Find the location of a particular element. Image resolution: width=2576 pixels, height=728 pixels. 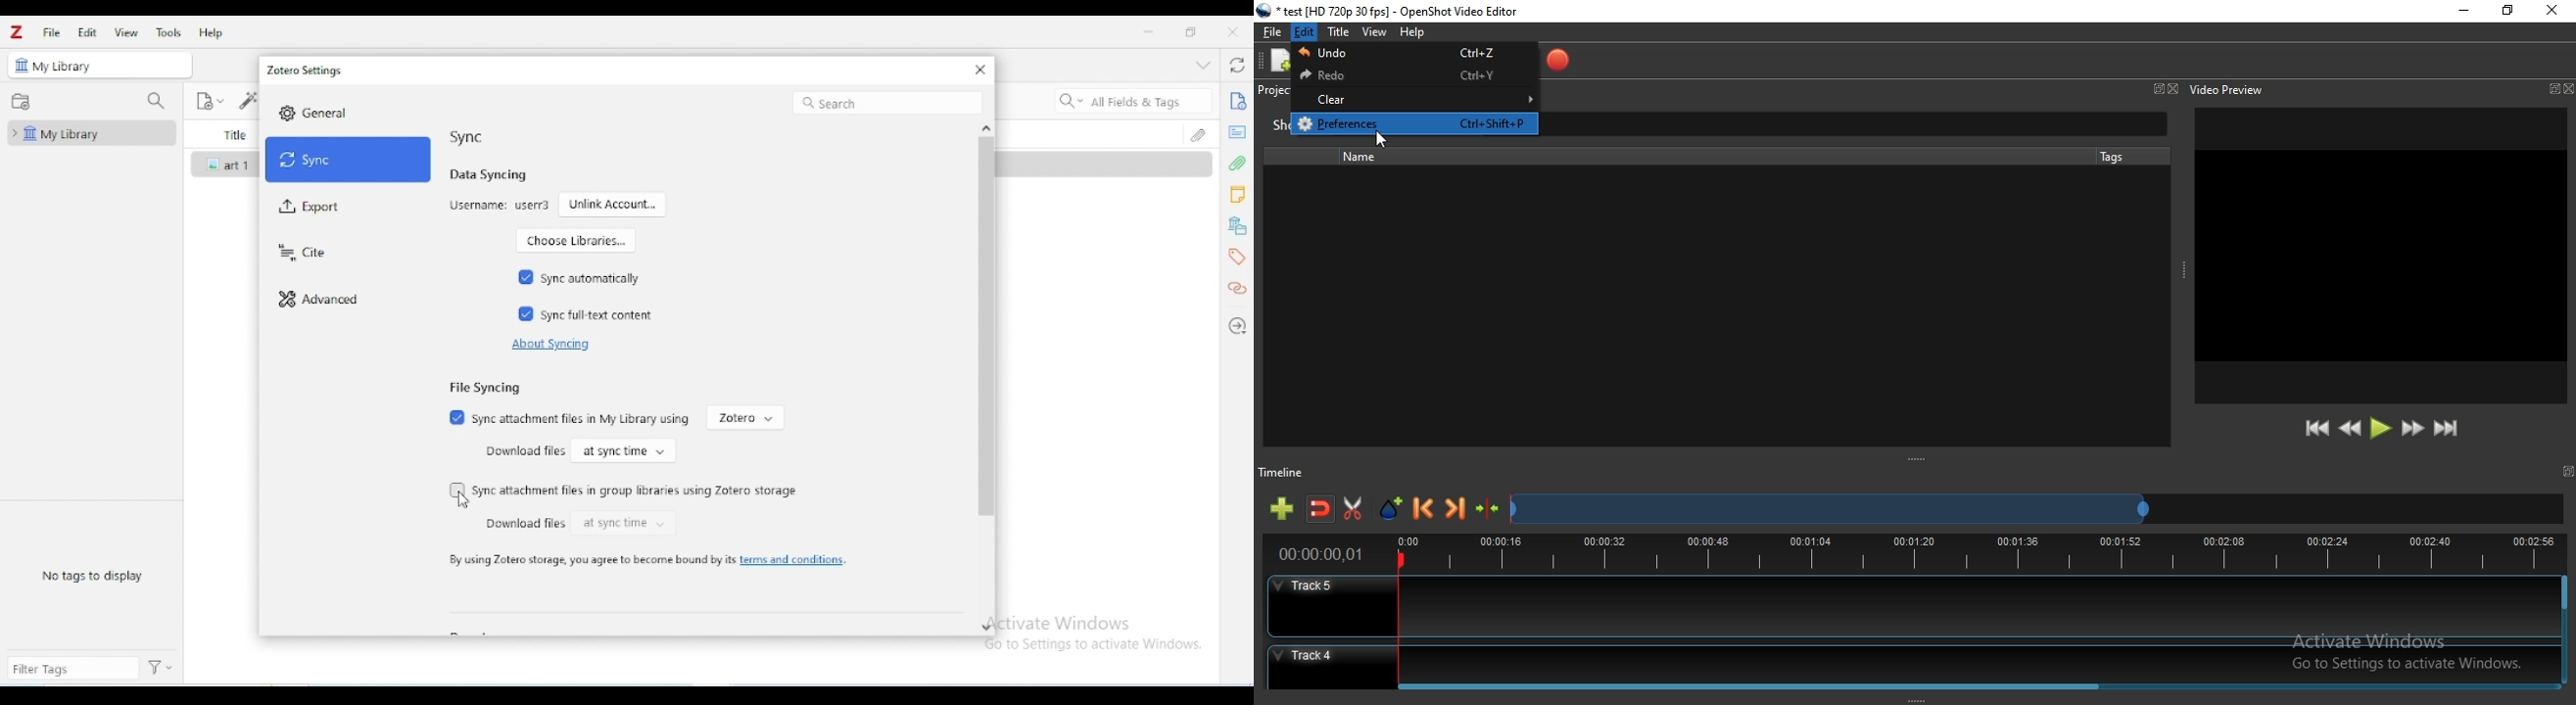

search all fields & tags is located at coordinates (1131, 101).